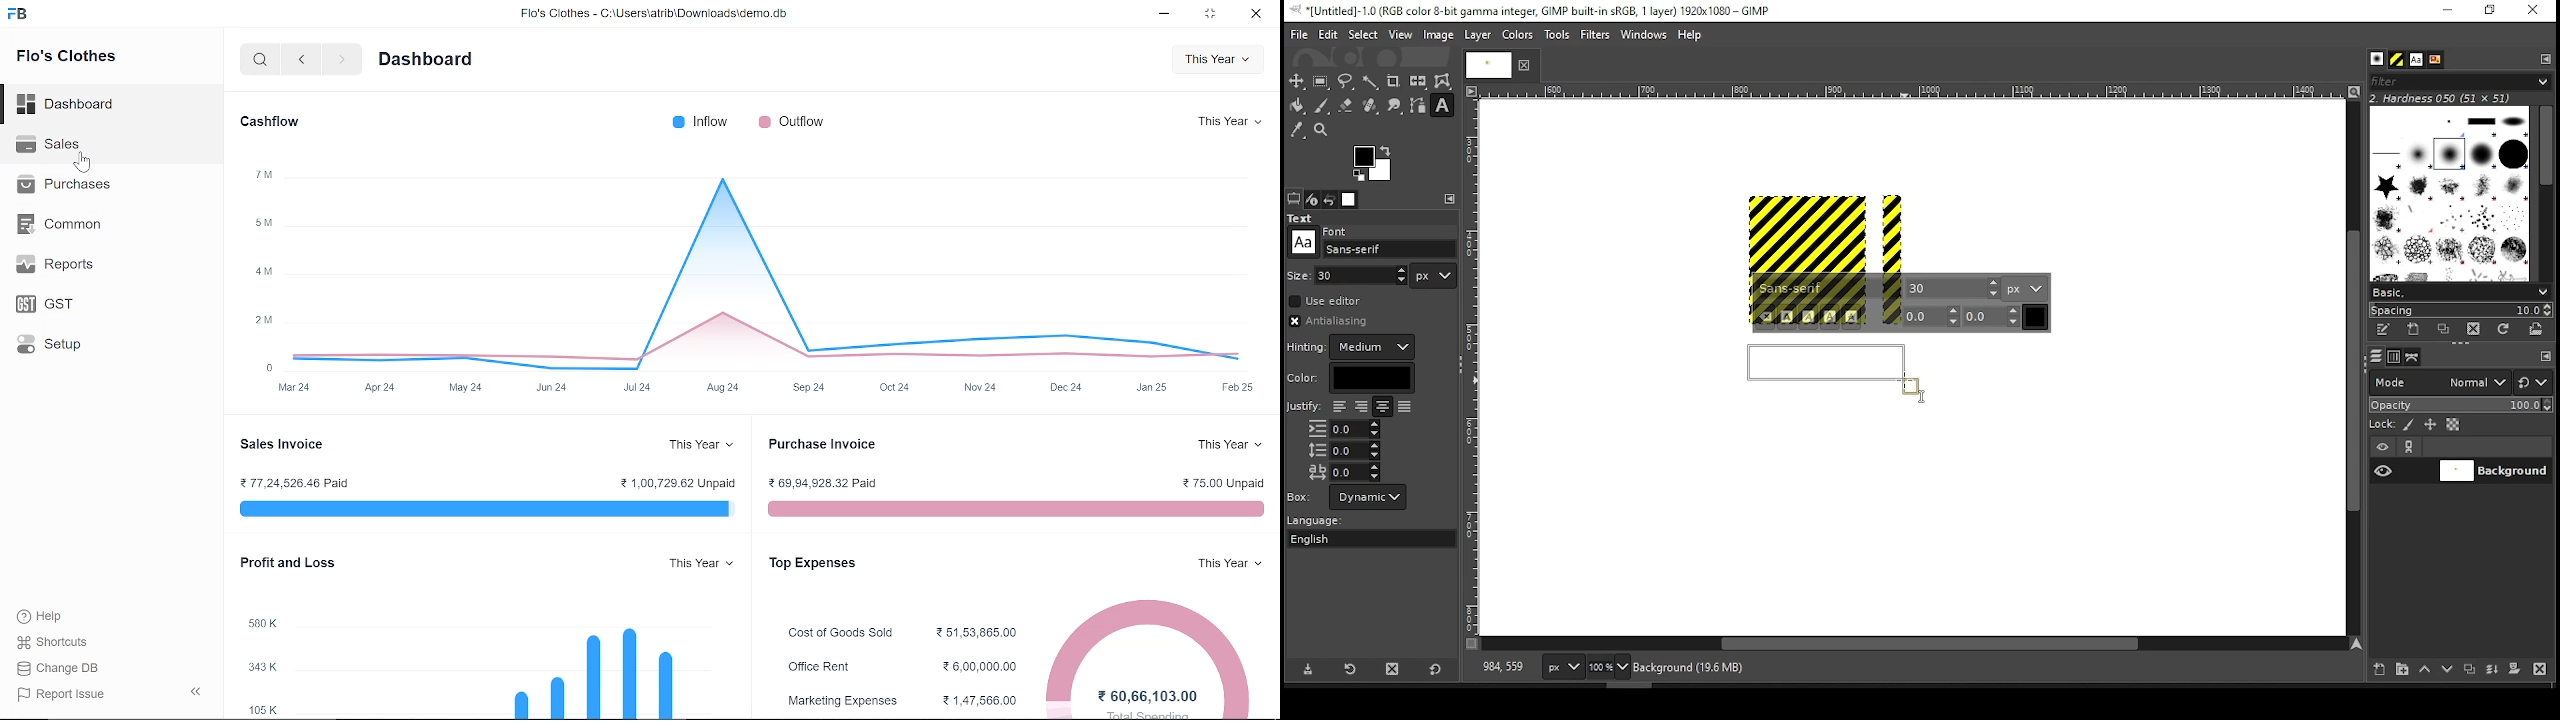 The width and height of the screenshot is (2576, 728). Describe the element at coordinates (1216, 562) in the screenshot. I see `This Year` at that location.